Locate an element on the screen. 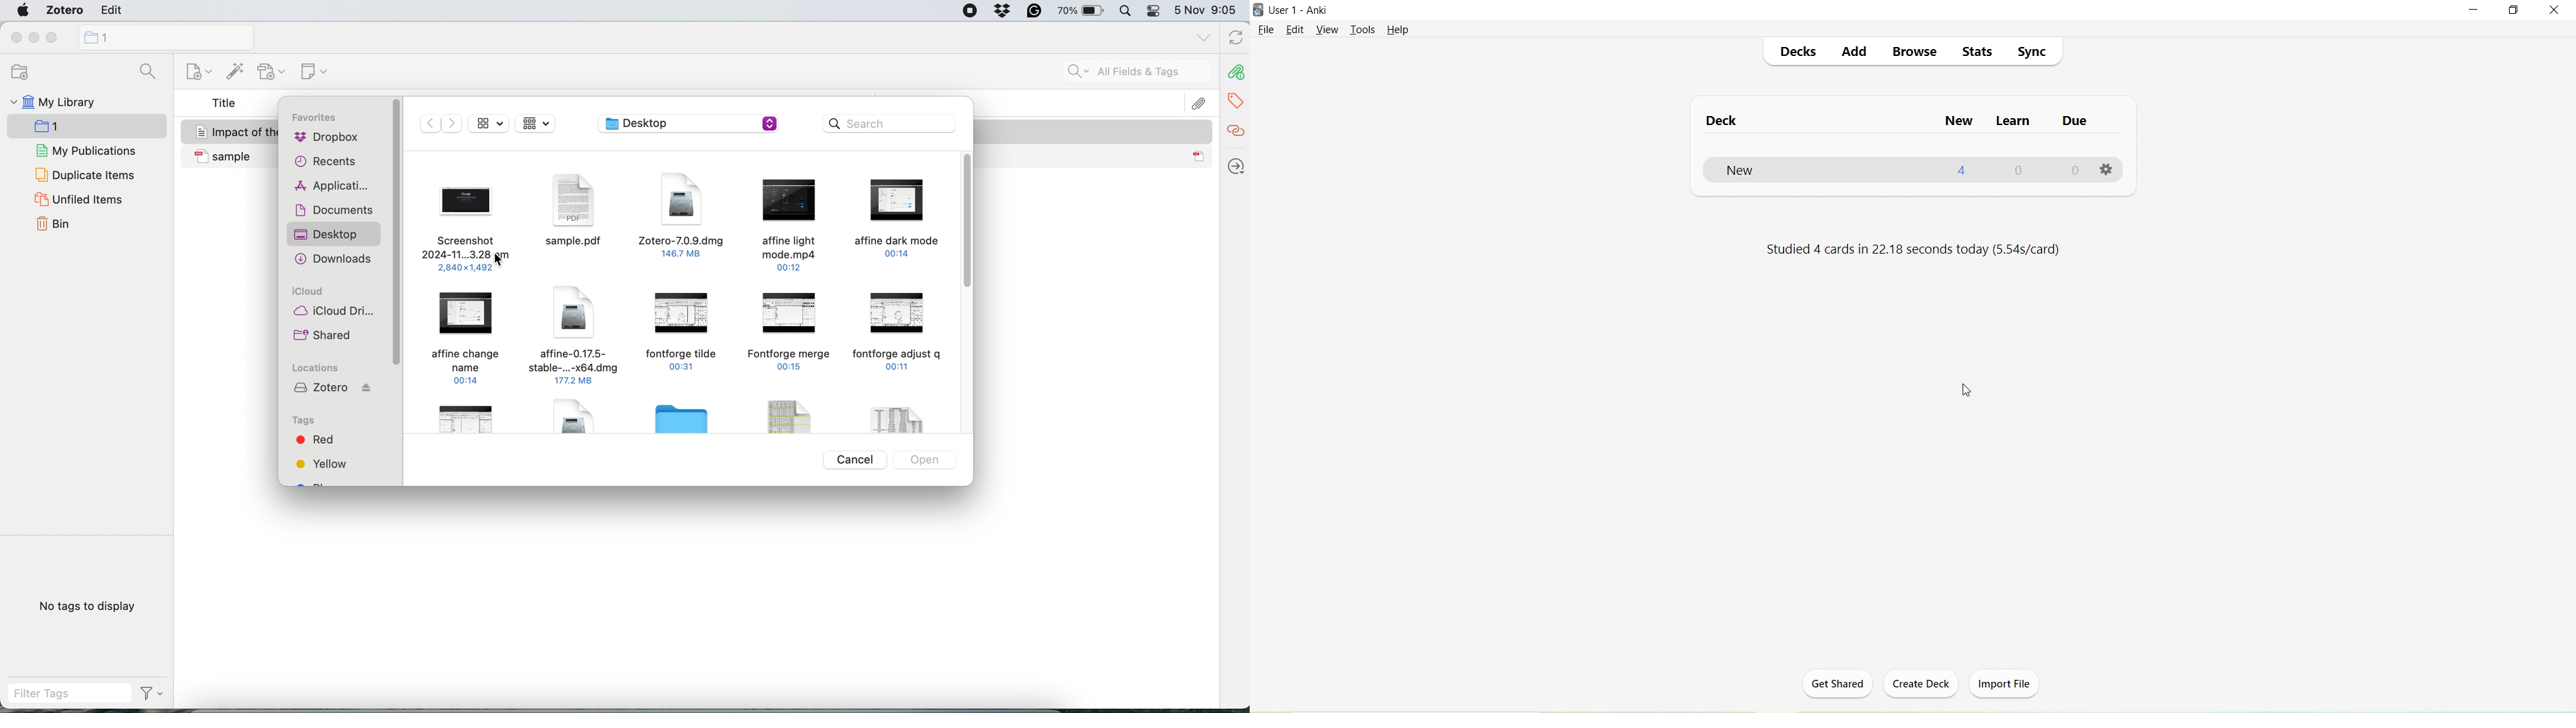 The height and width of the screenshot is (728, 2576). title is located at coordinates (225, 104).